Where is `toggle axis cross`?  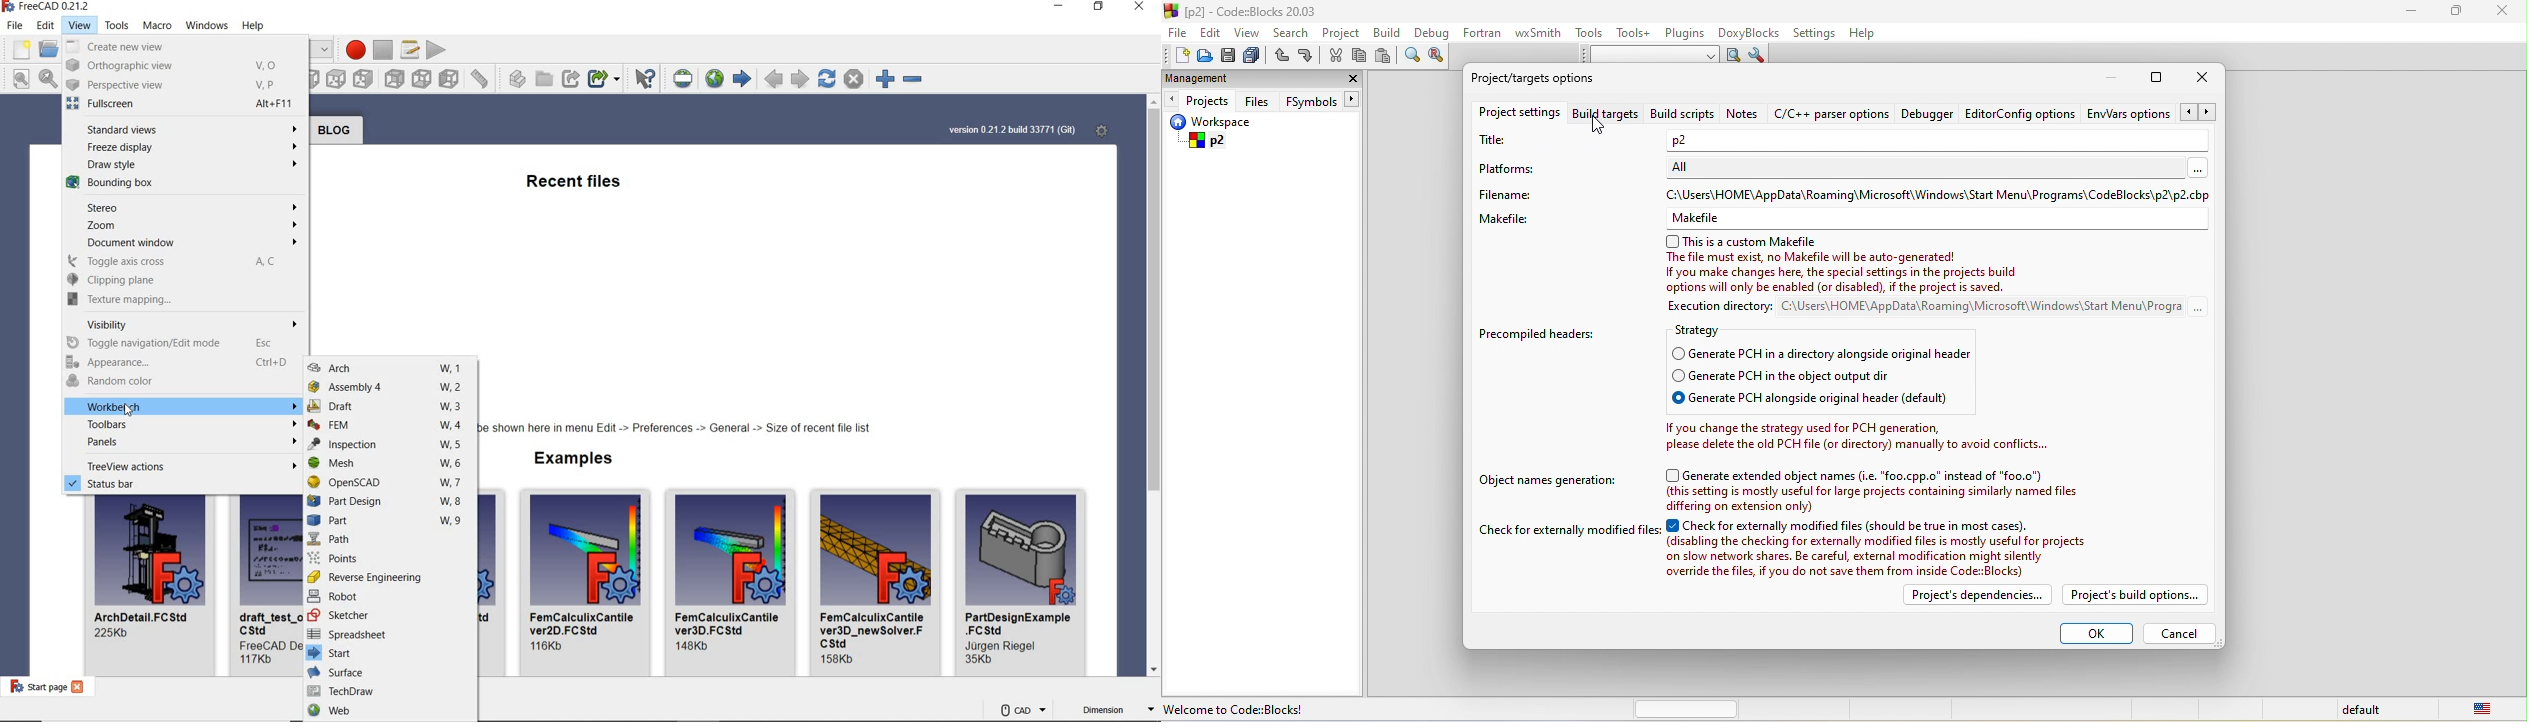 toggle axis cross is located at coordinates (184, 263).